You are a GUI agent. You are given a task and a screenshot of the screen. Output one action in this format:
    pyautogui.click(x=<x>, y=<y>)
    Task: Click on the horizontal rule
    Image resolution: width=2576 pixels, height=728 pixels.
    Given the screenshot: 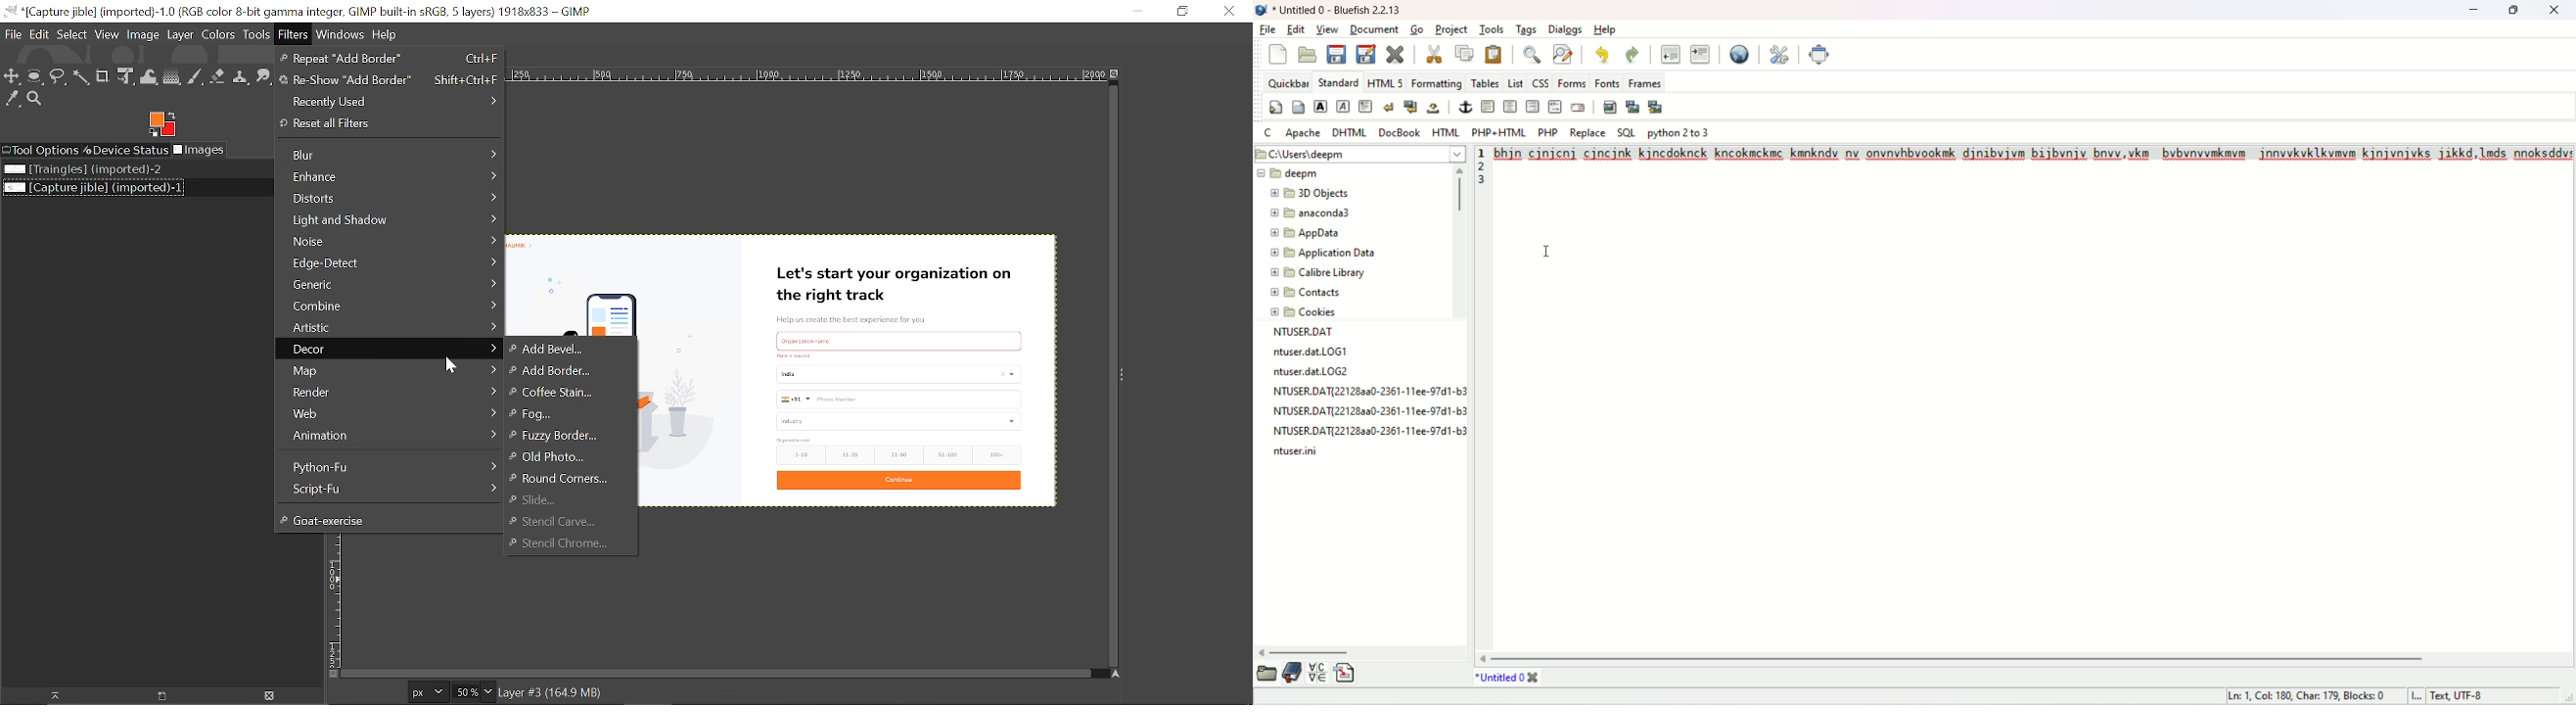 What is the action you would take?
    pyautogui.click(x=1489, y=107)
    